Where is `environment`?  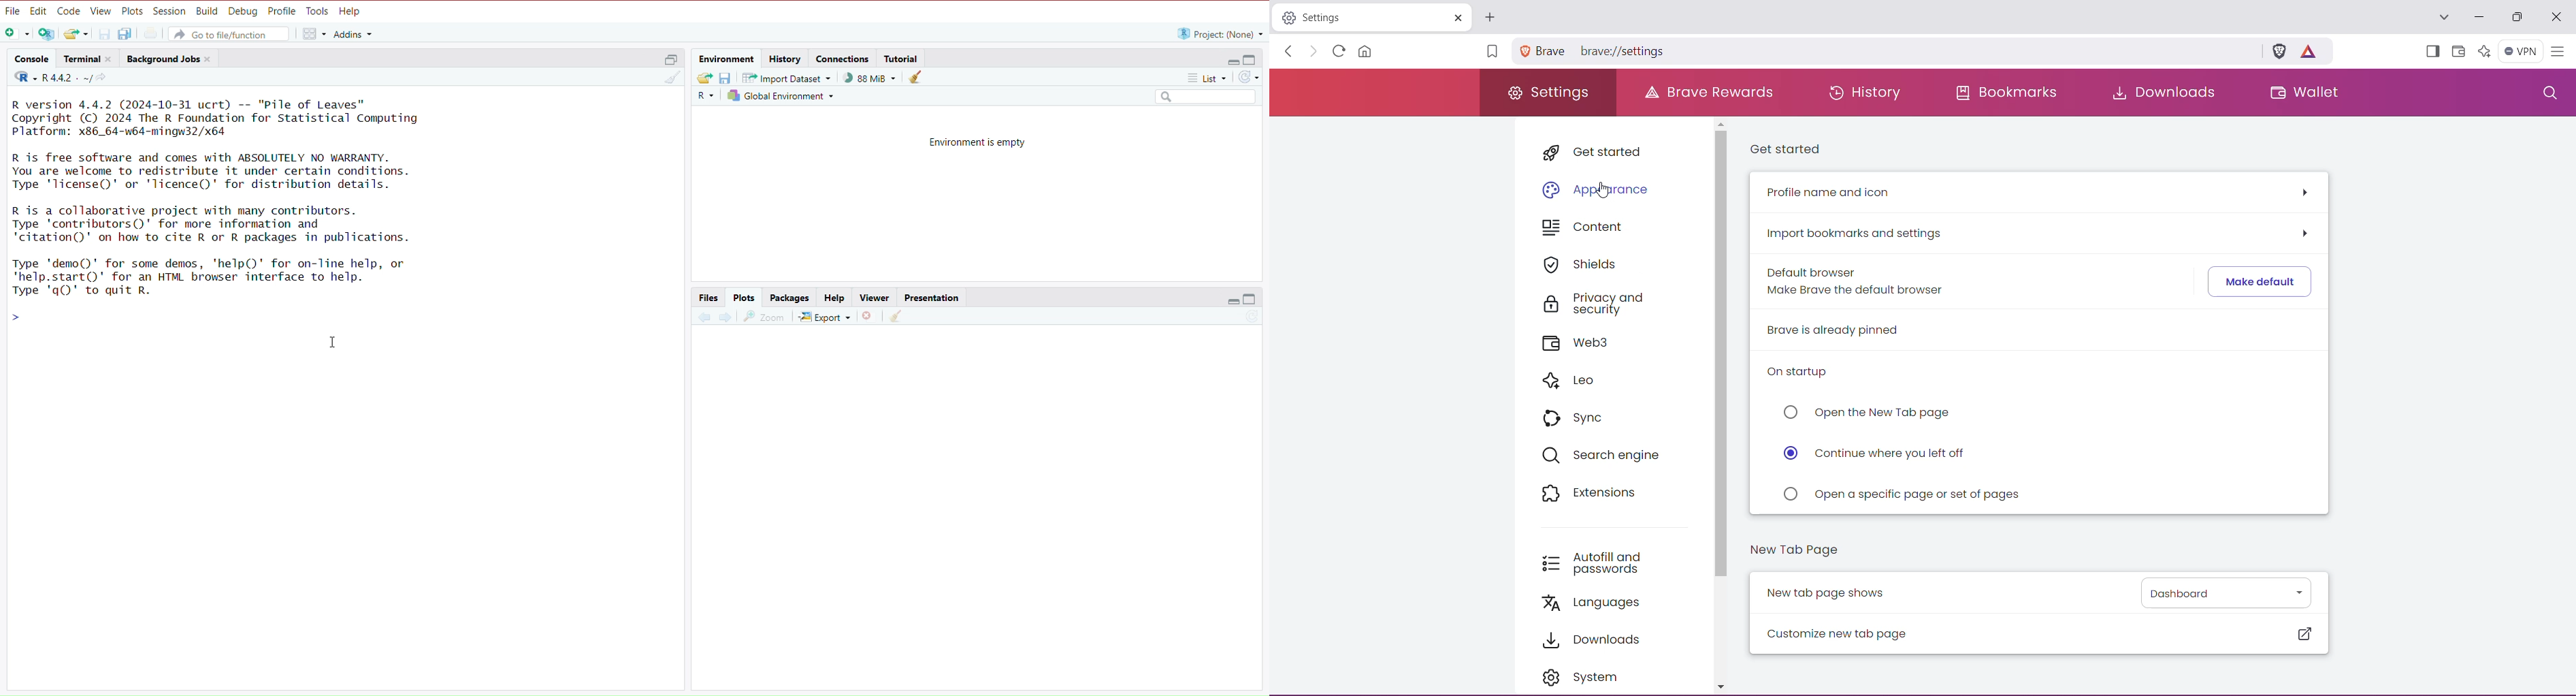
environment is located at coordinates (727, 59).